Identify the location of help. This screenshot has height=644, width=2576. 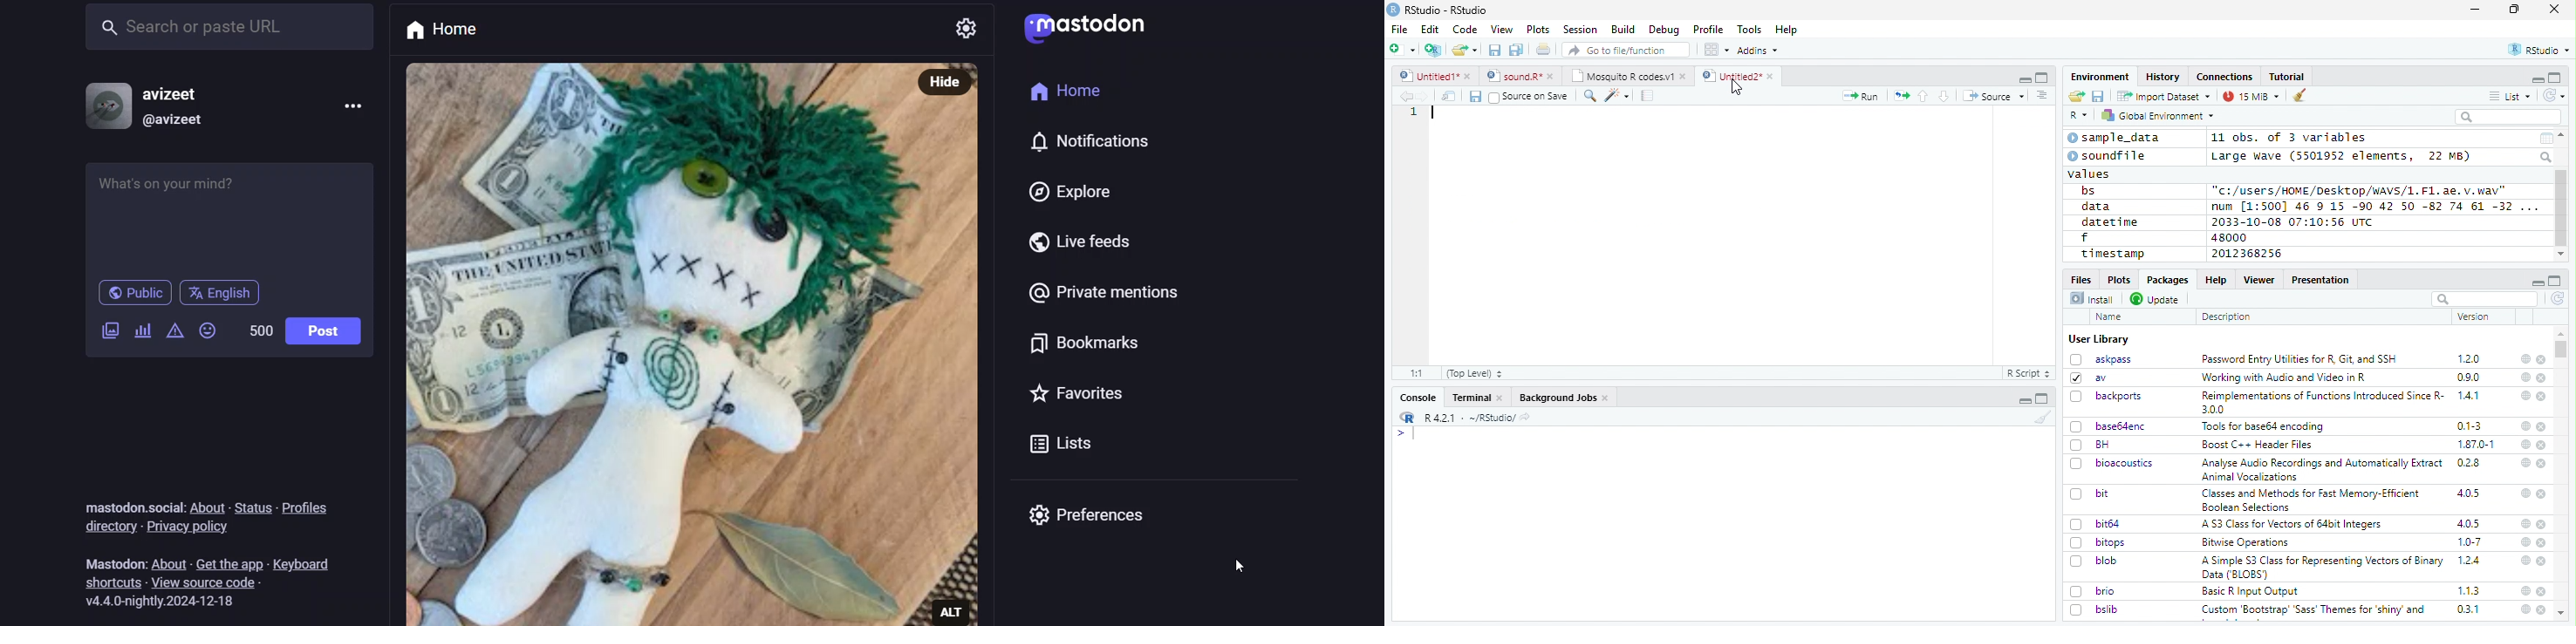
(2525, 358).